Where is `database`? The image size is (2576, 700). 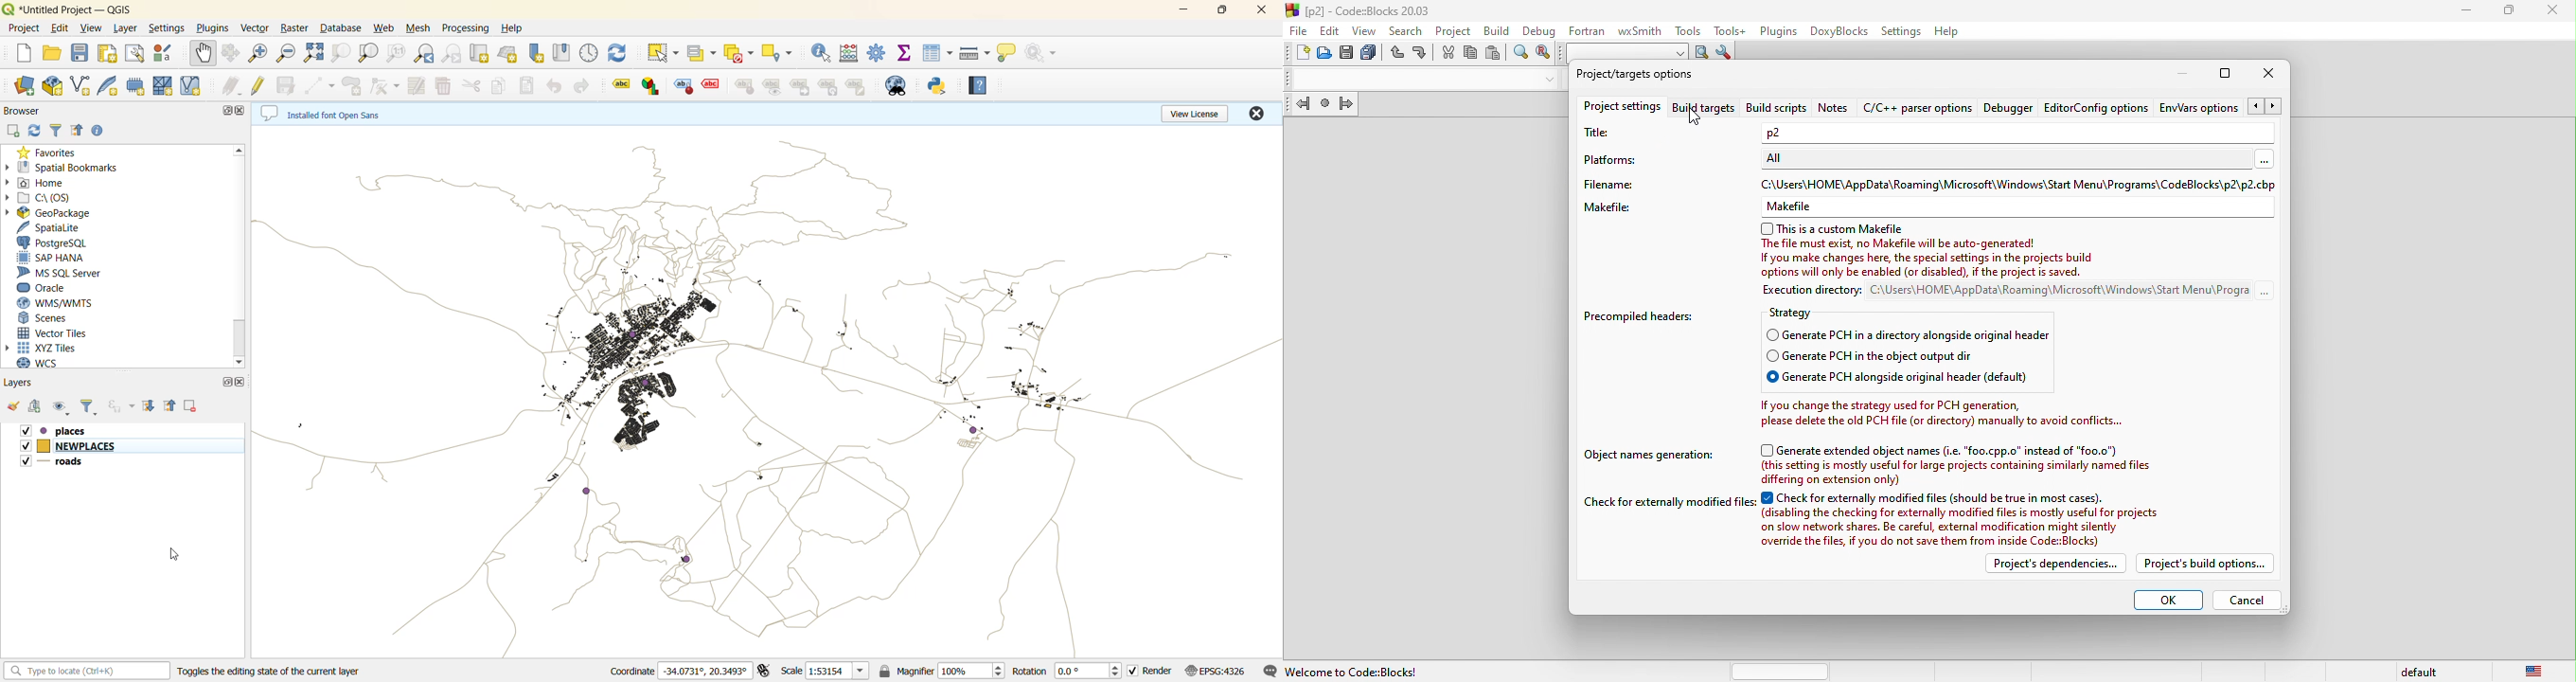 database is located at coordinates (343, 29).